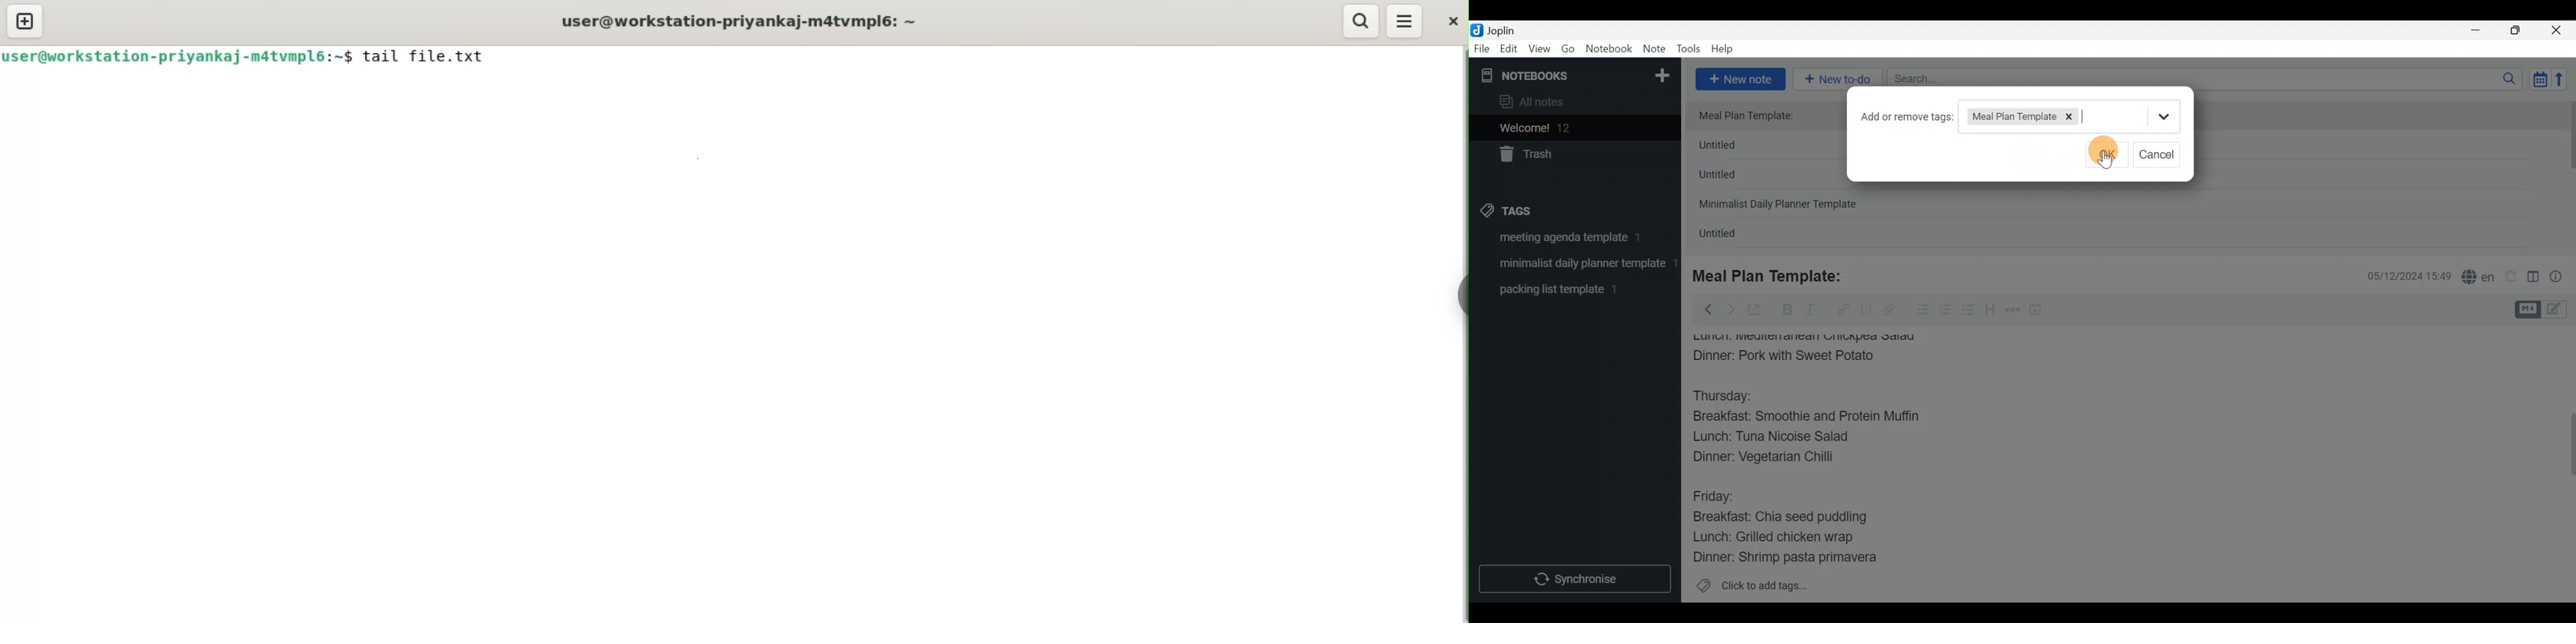  I want to click on New note, so click(1739, 78).